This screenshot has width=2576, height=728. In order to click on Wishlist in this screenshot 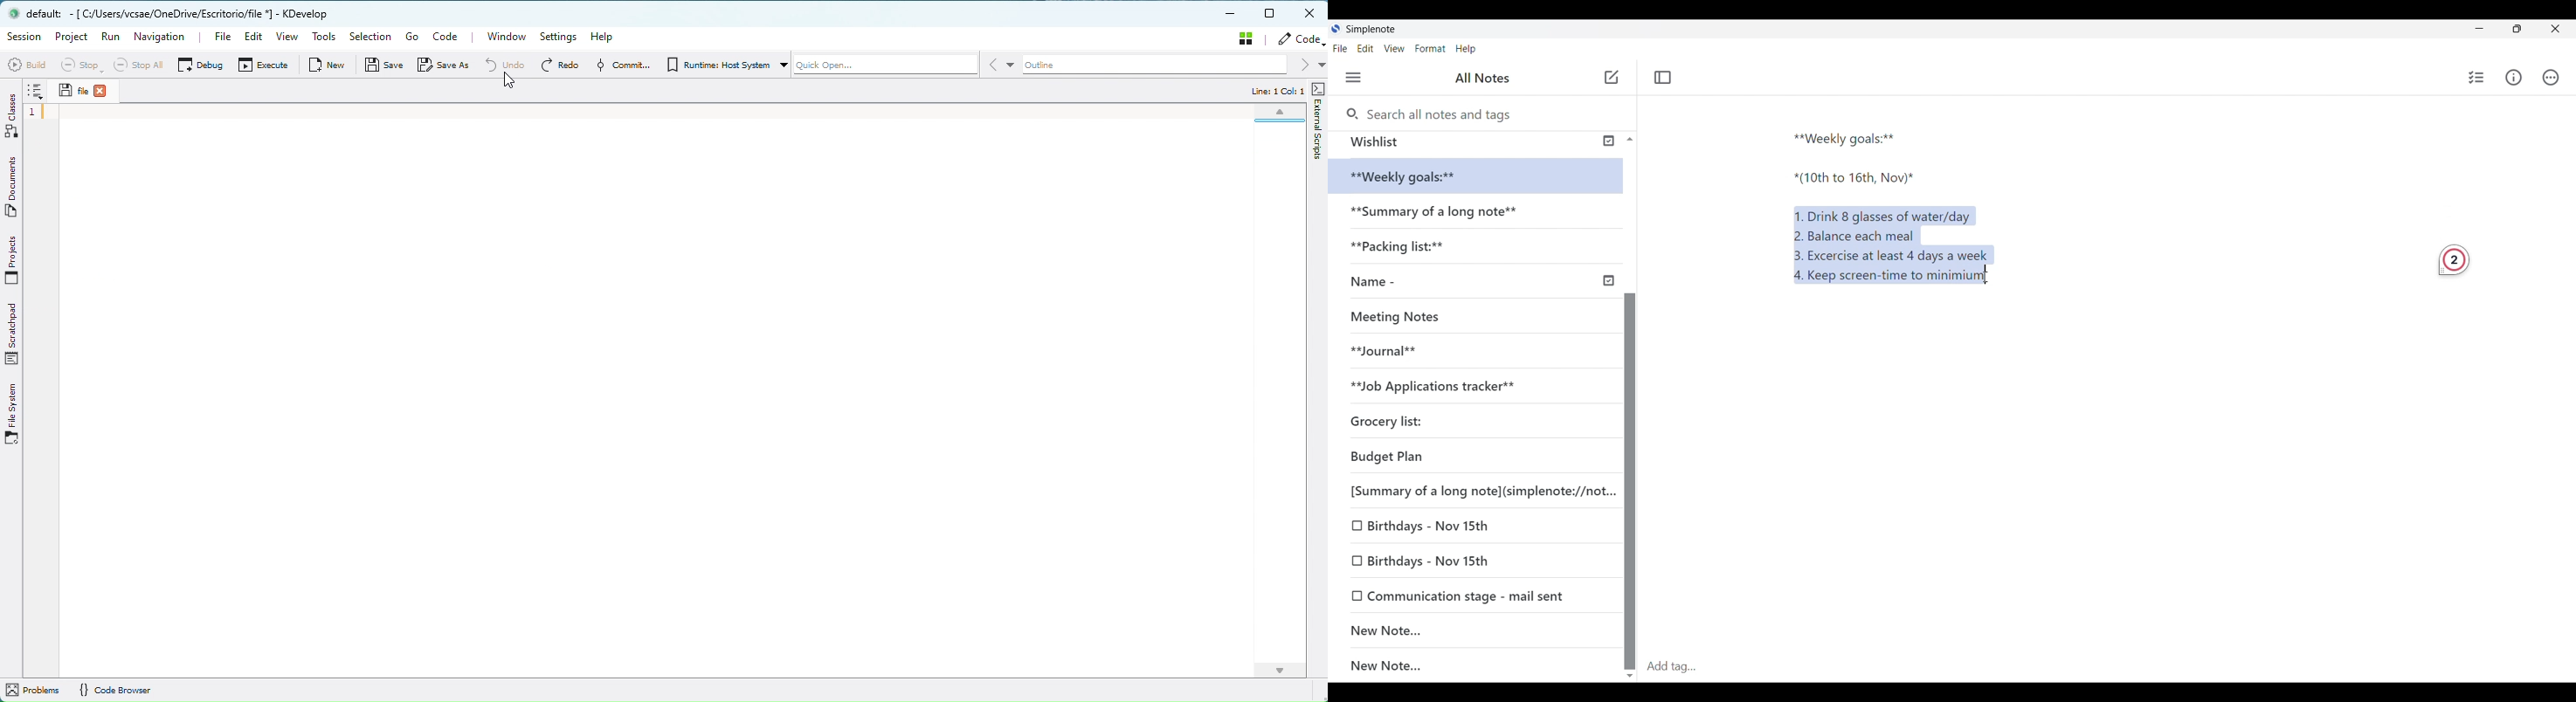, I will do `click(1472, 142)`.